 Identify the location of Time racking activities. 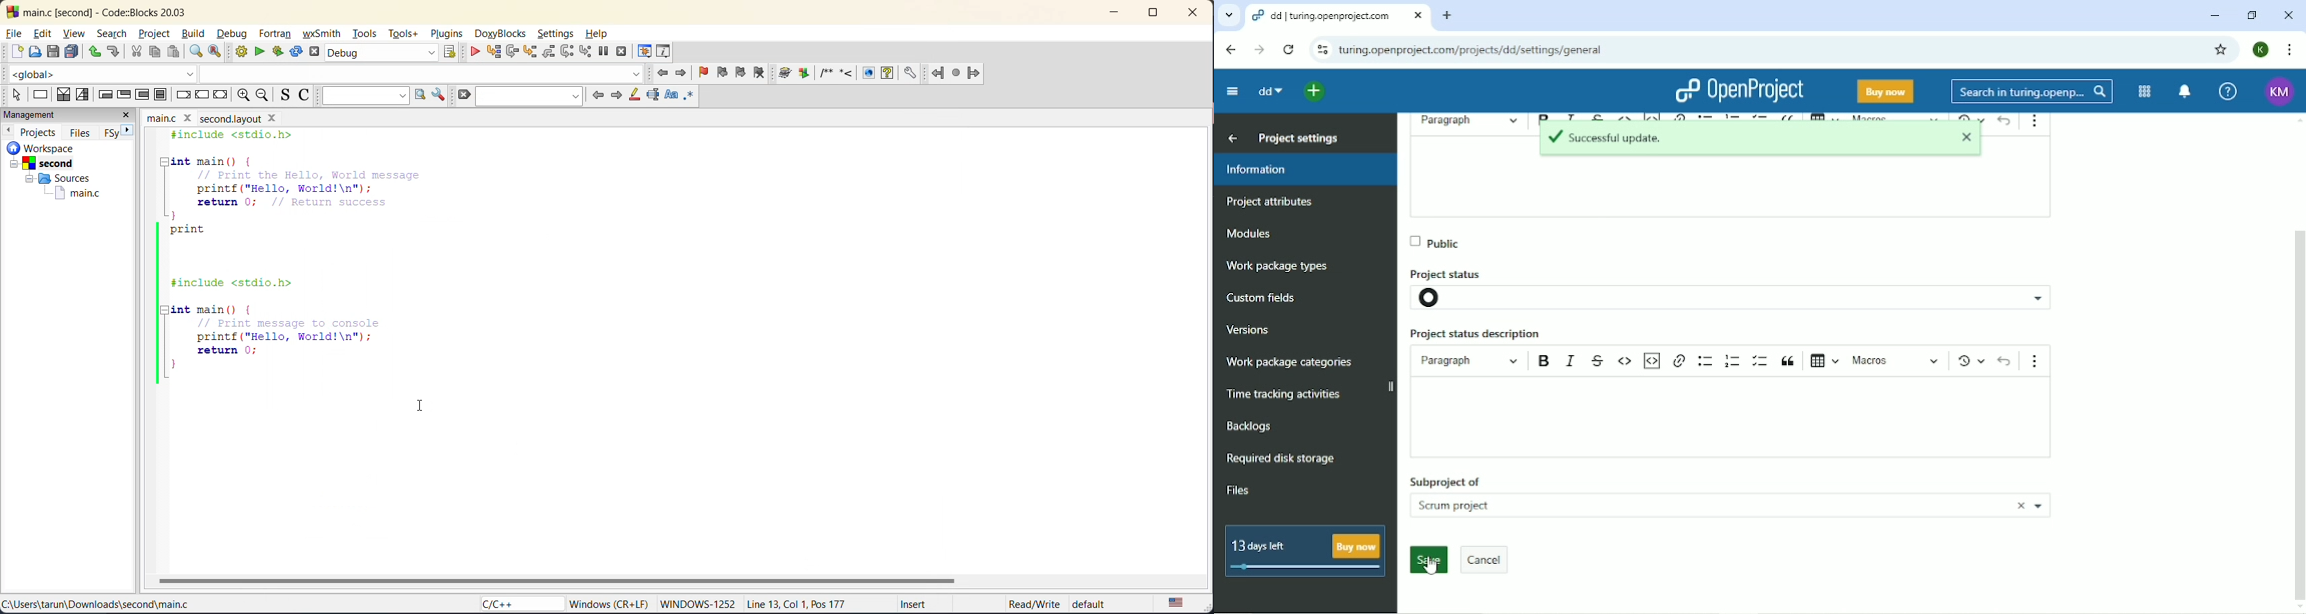
(1286, 395).